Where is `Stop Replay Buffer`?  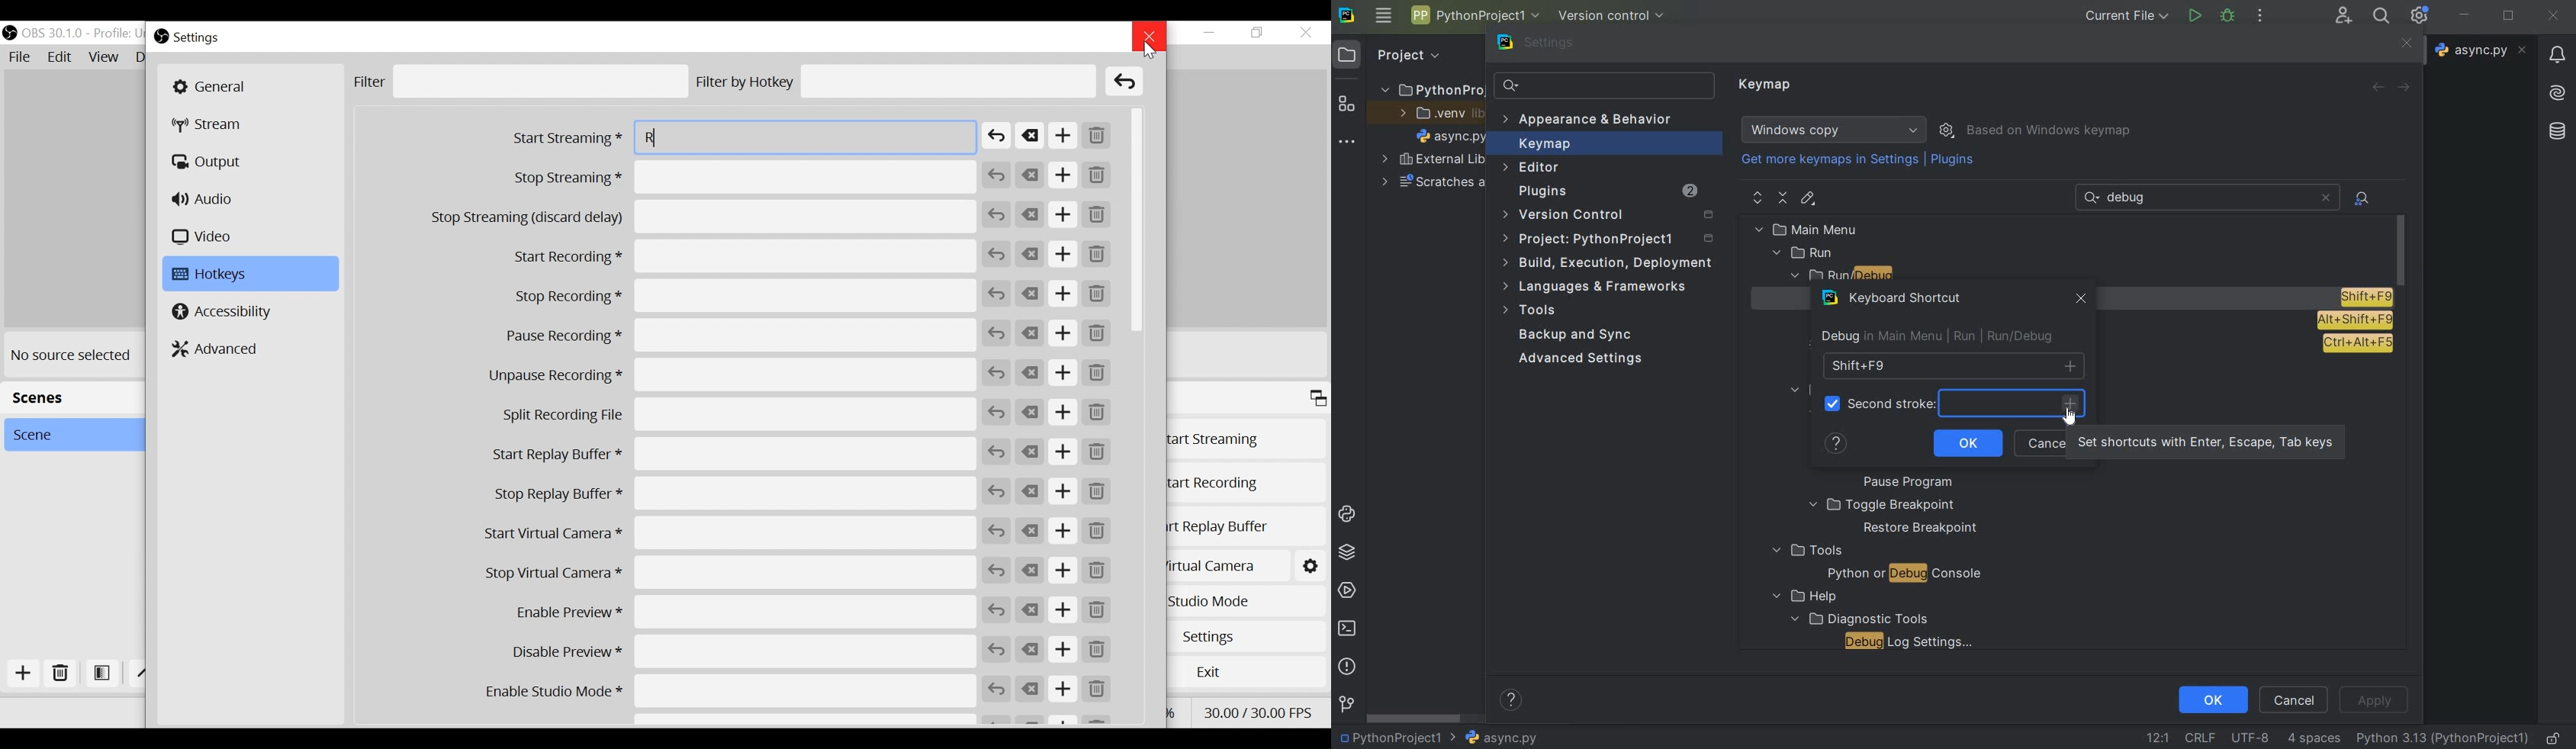 Stop Replay Buffer is located at coordinates (730, 494).